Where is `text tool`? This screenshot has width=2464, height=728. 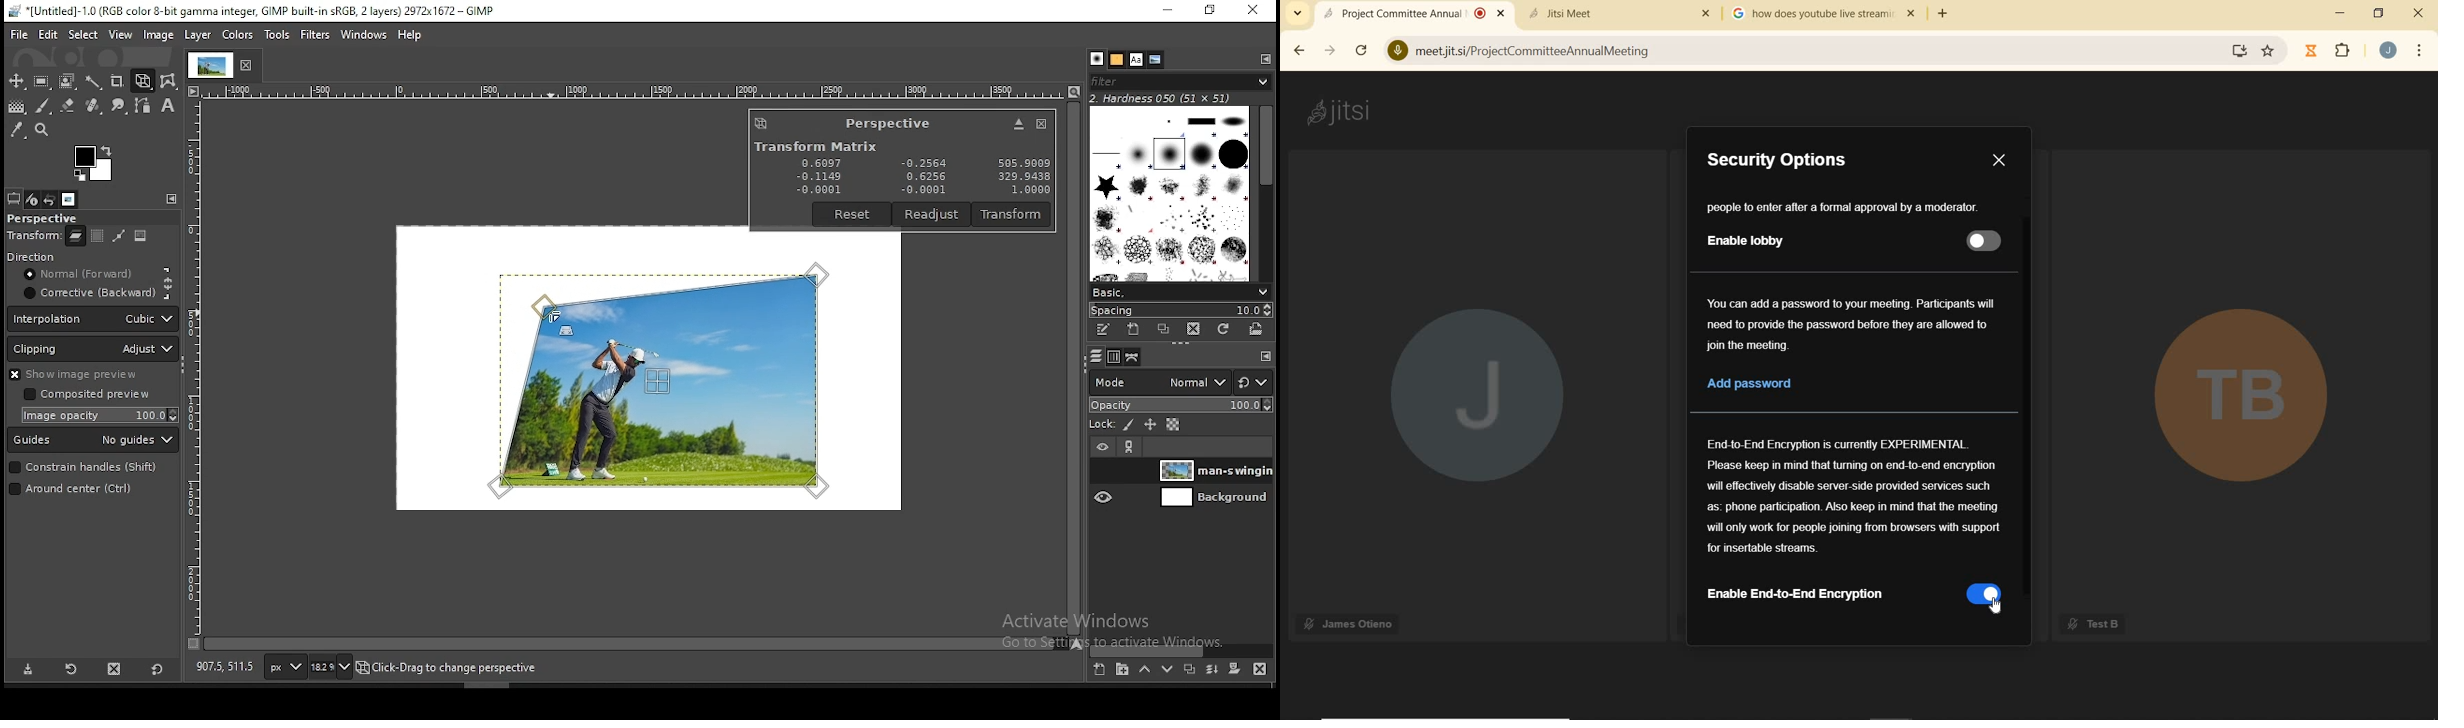
text tool is located at coordinates (168, 107).